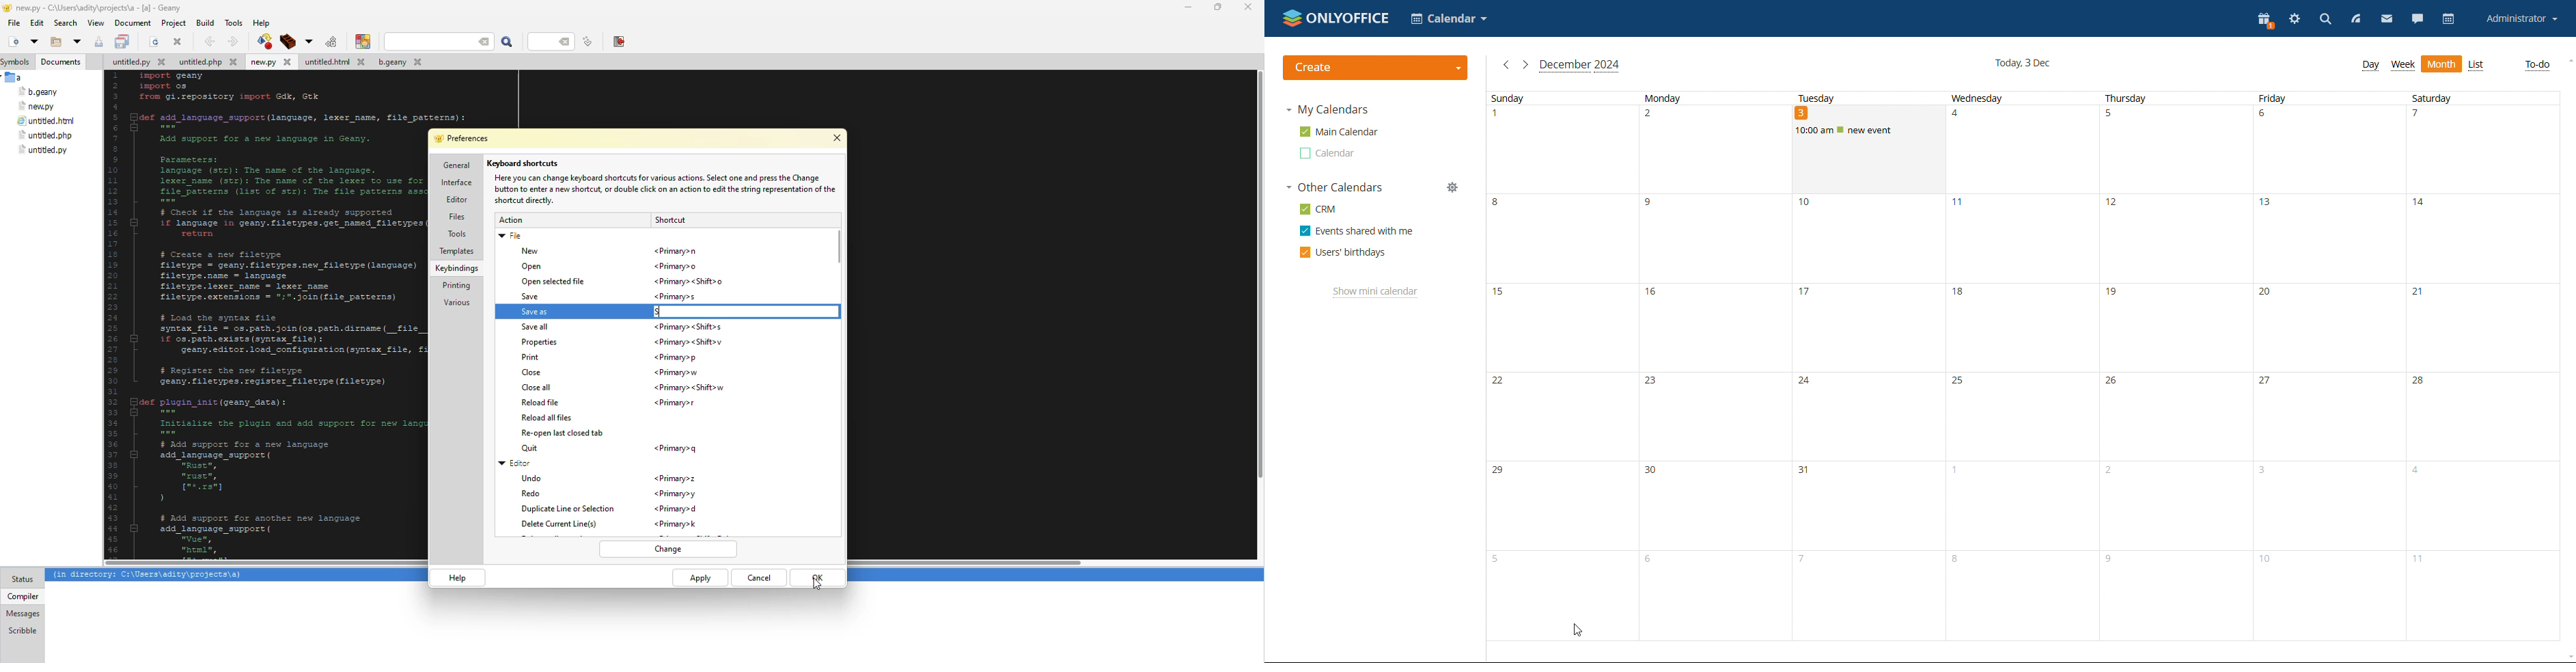 This screenshot has height=672, width=2576. Describe the element at coordinates (2402, 66) in the screenshot. I see `week view` at that location.